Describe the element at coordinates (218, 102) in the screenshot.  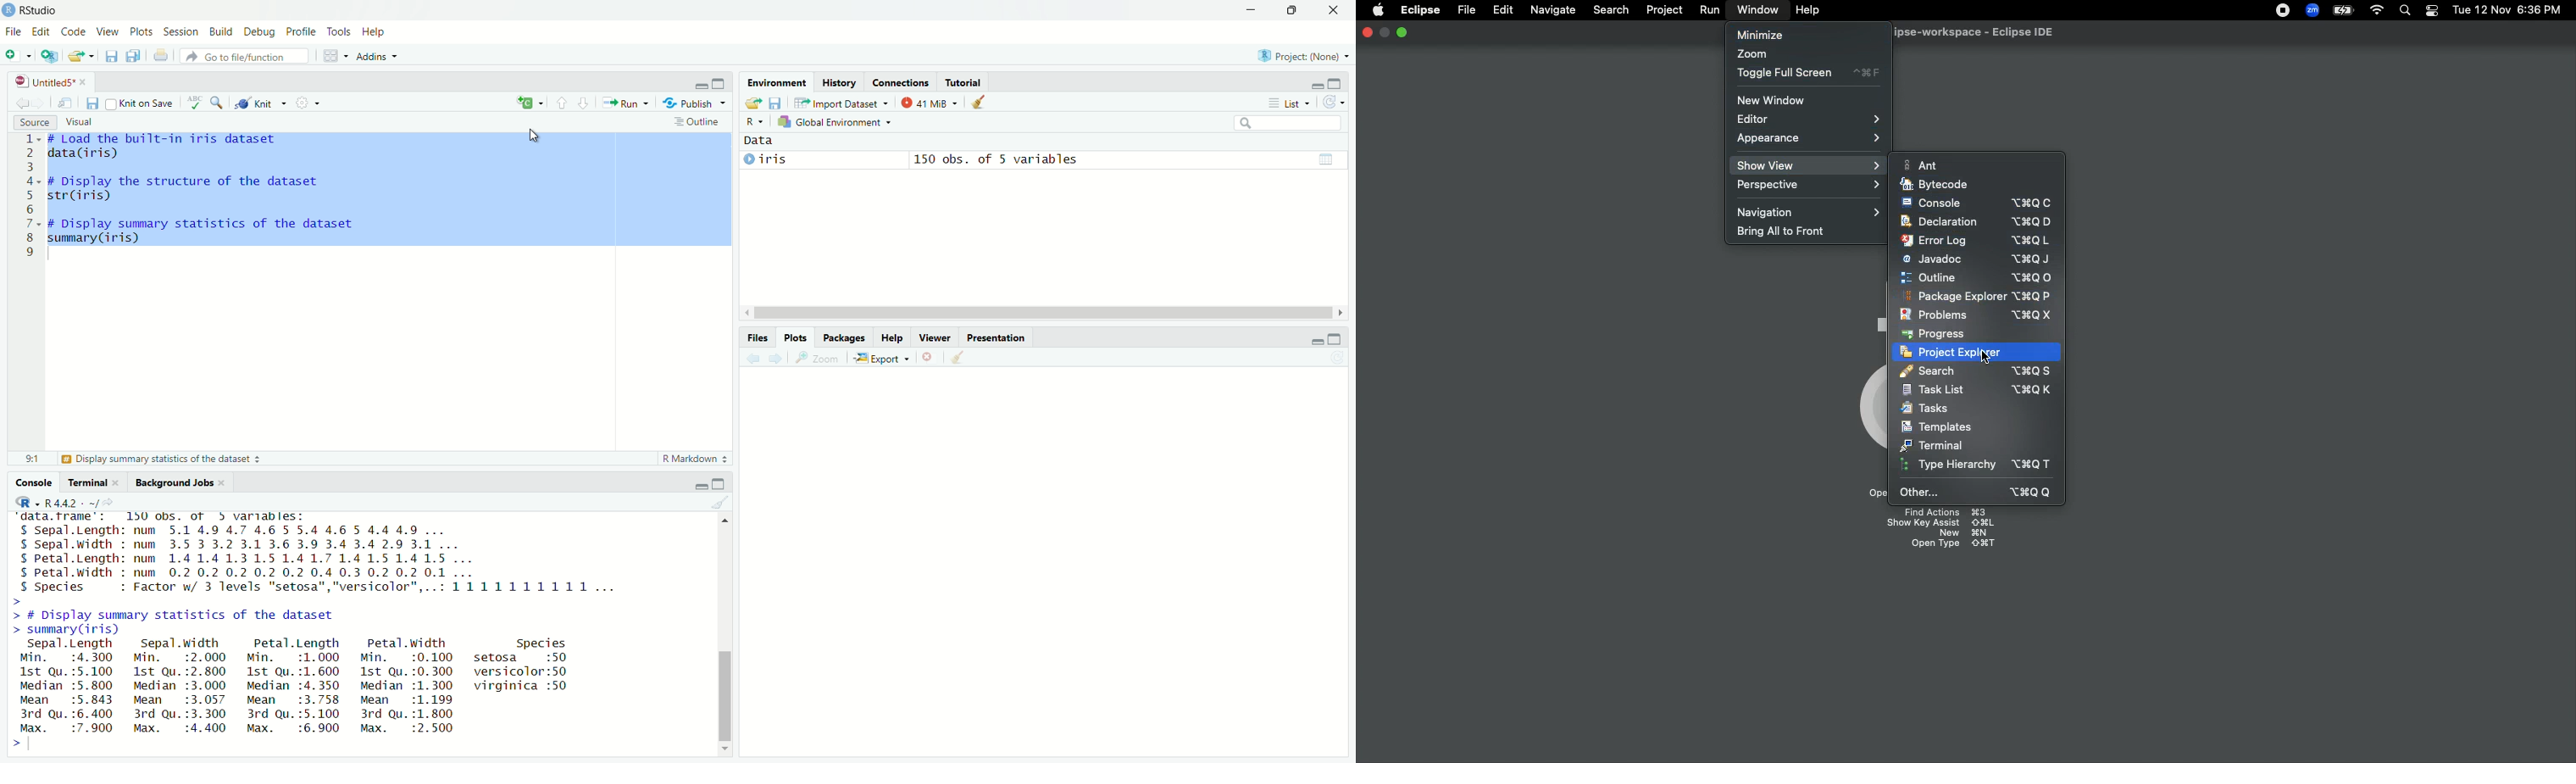
I see `Find/Replace` at that location.